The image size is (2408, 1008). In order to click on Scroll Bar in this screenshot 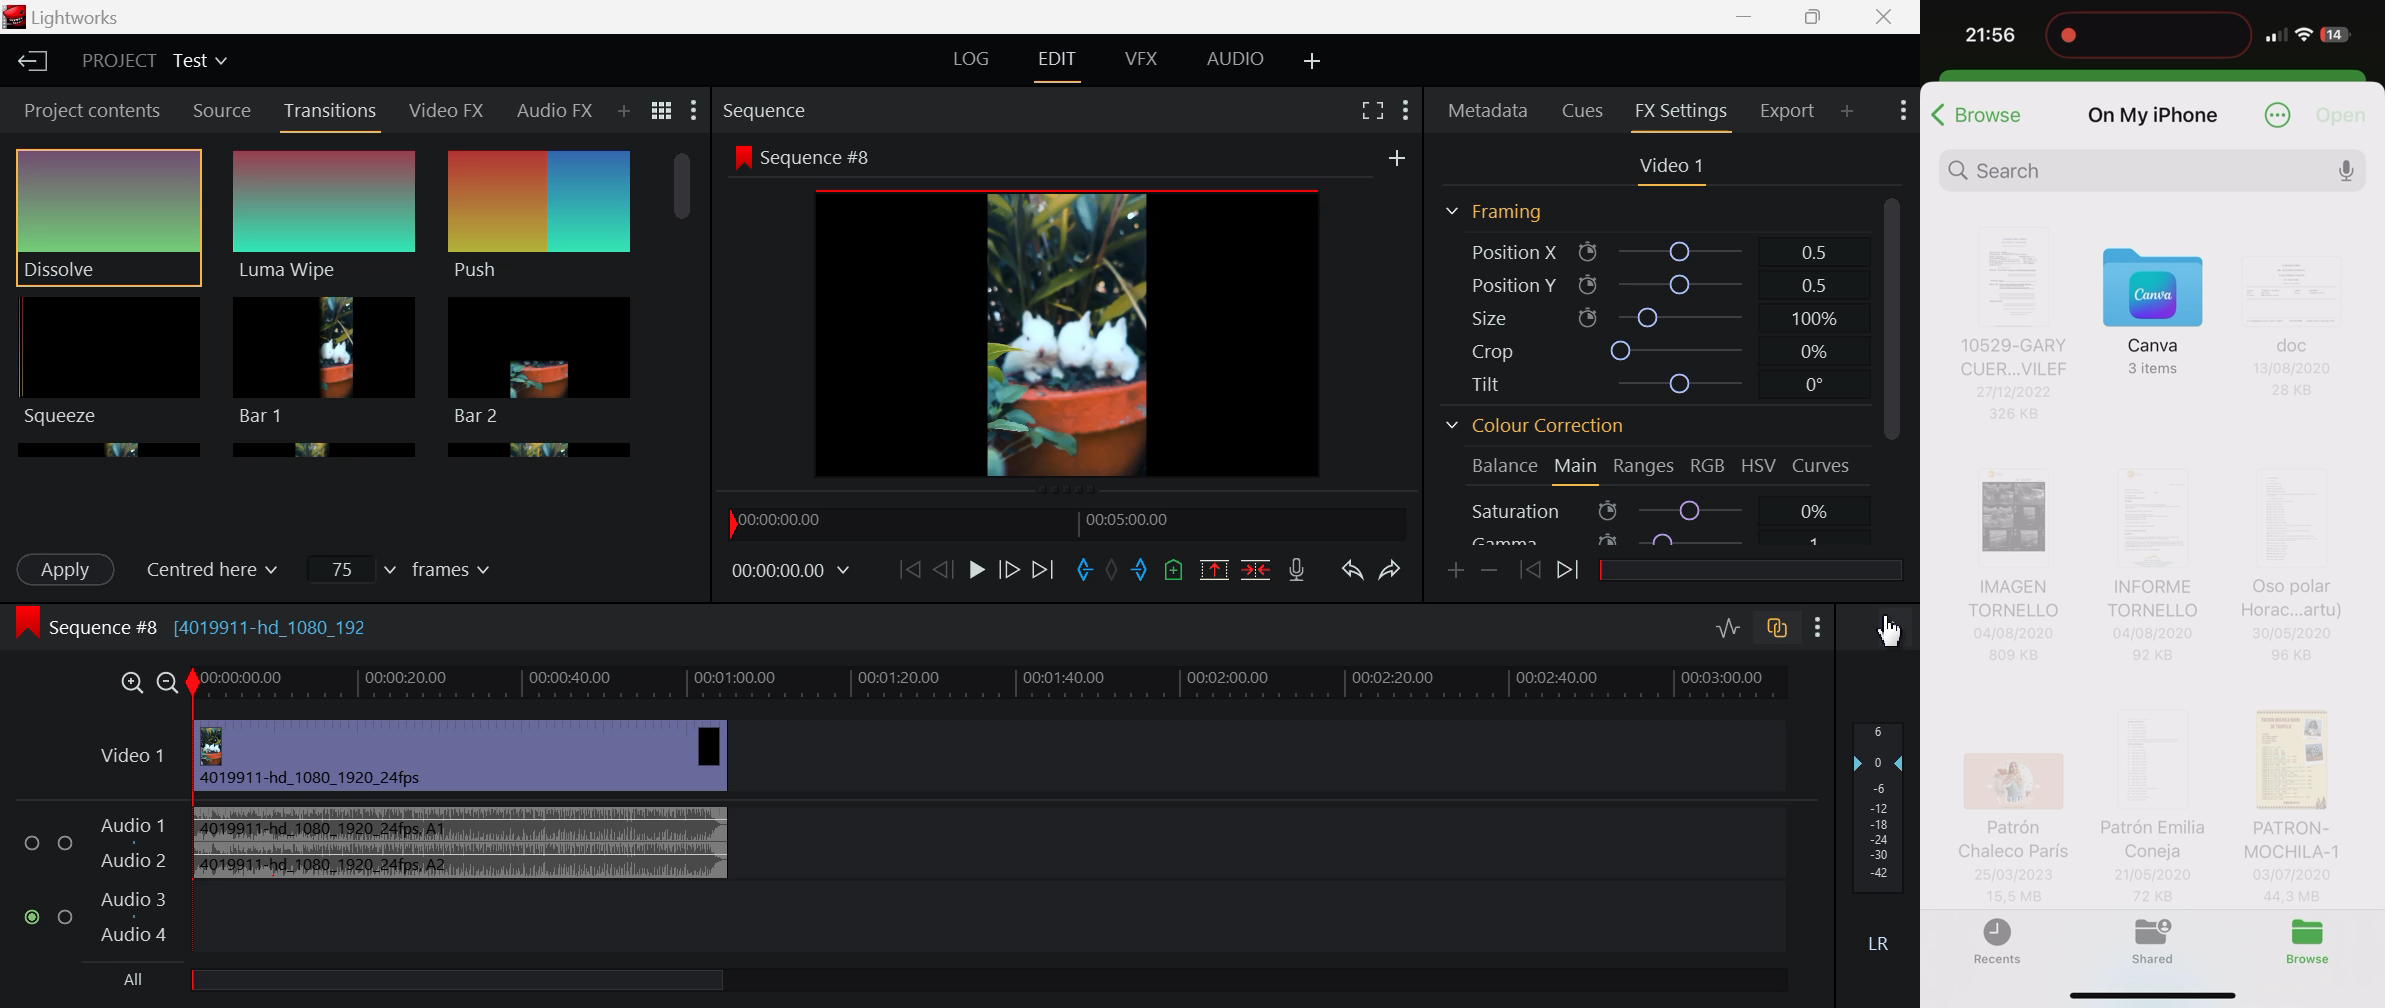, I will do `click(1896, 369)`.